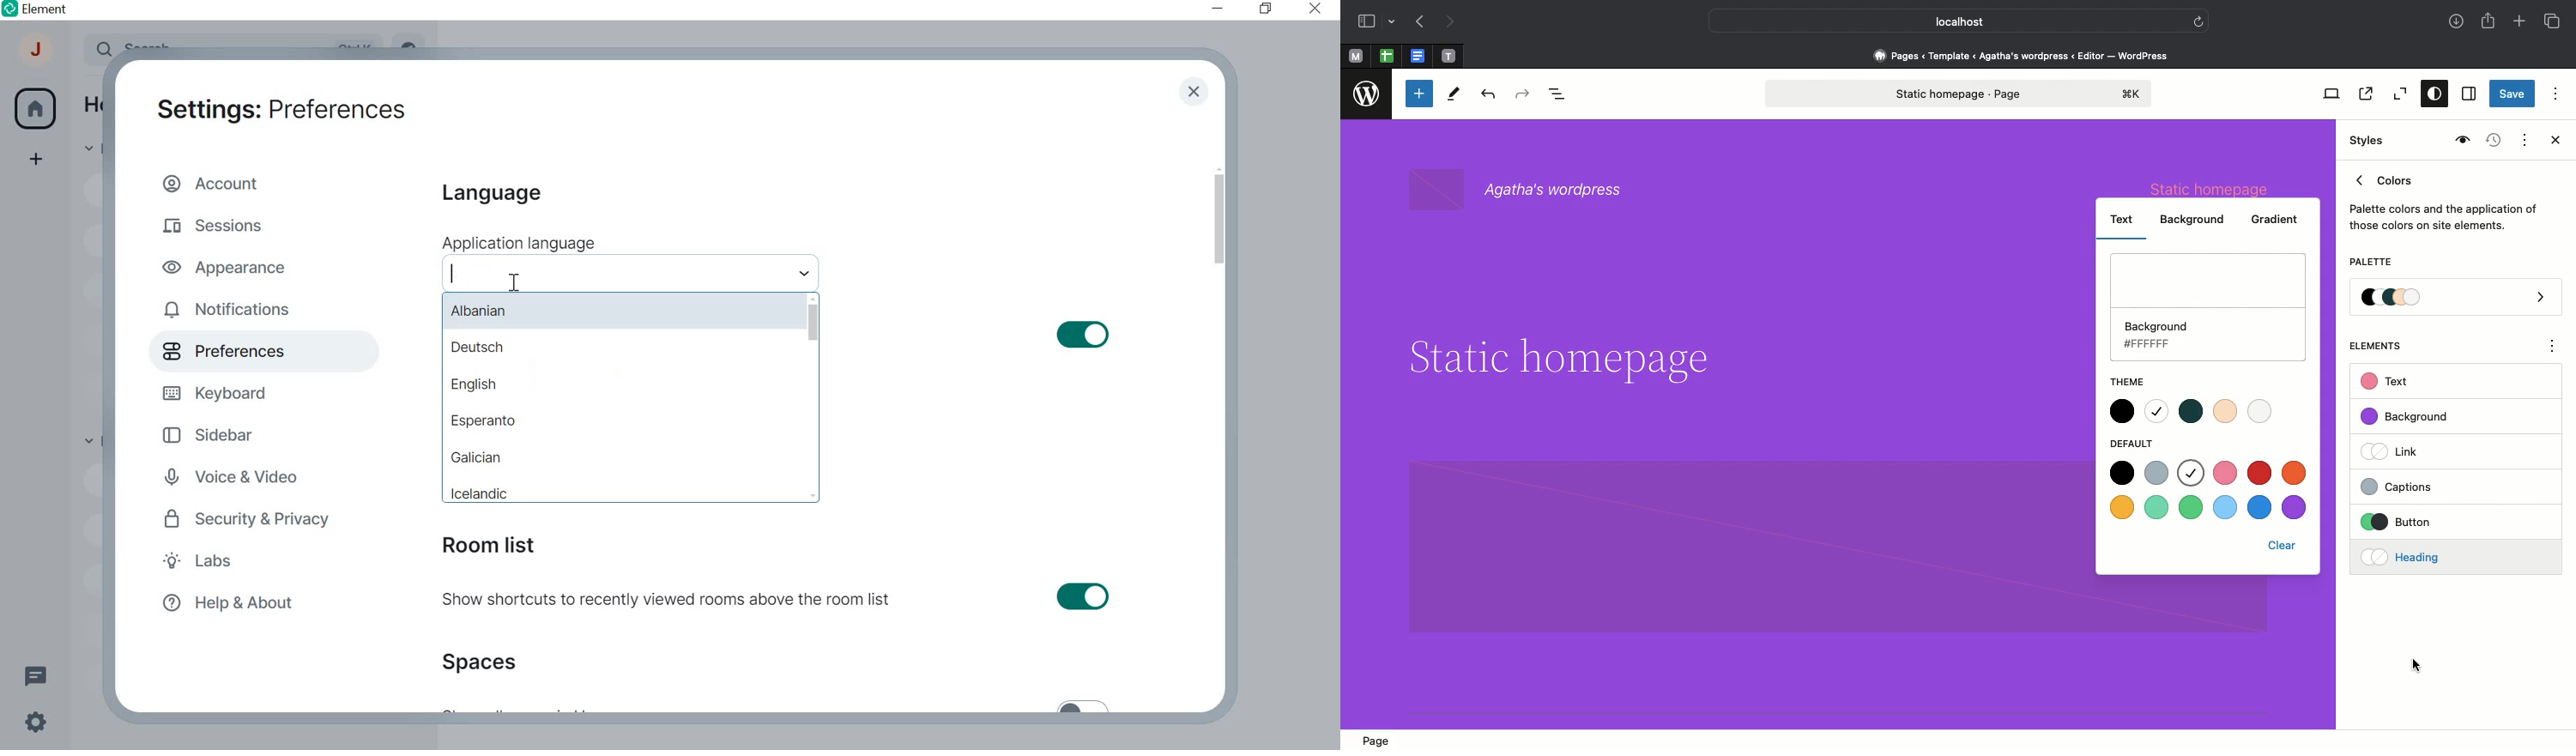 This screenshot has width=2576, height=756. I want to click on Styles, so click(2368, 141).